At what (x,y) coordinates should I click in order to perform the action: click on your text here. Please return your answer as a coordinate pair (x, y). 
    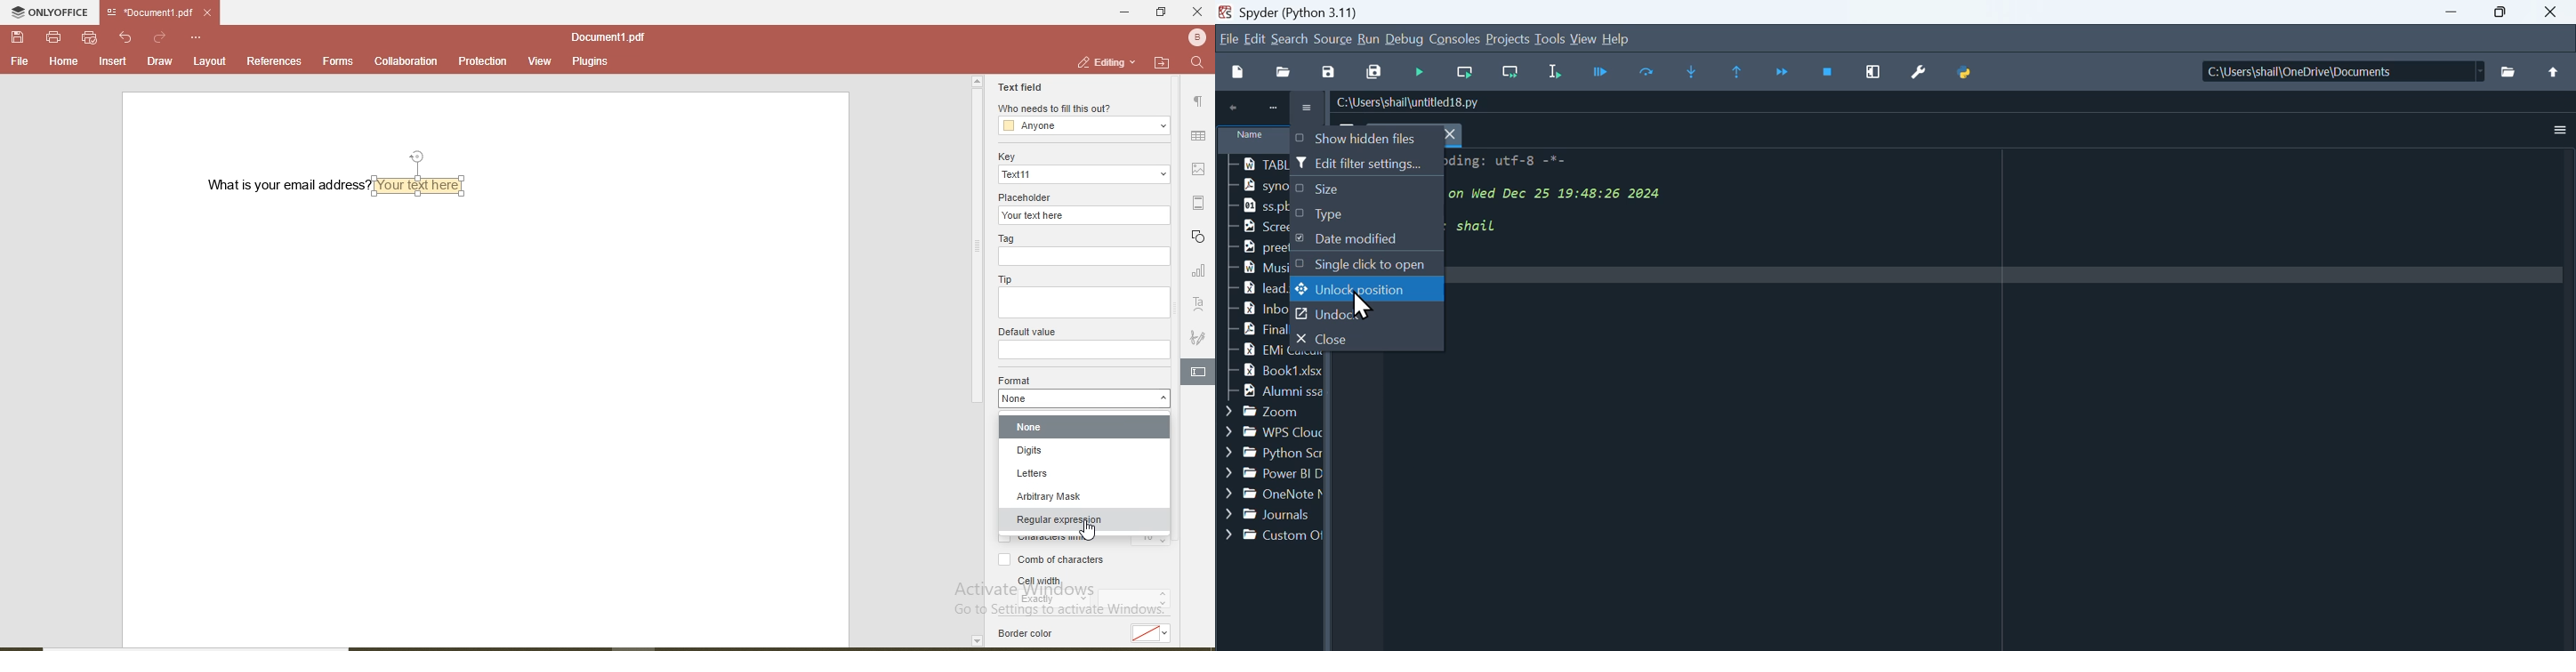
    Looking at the image, I should click on (1085, 215).